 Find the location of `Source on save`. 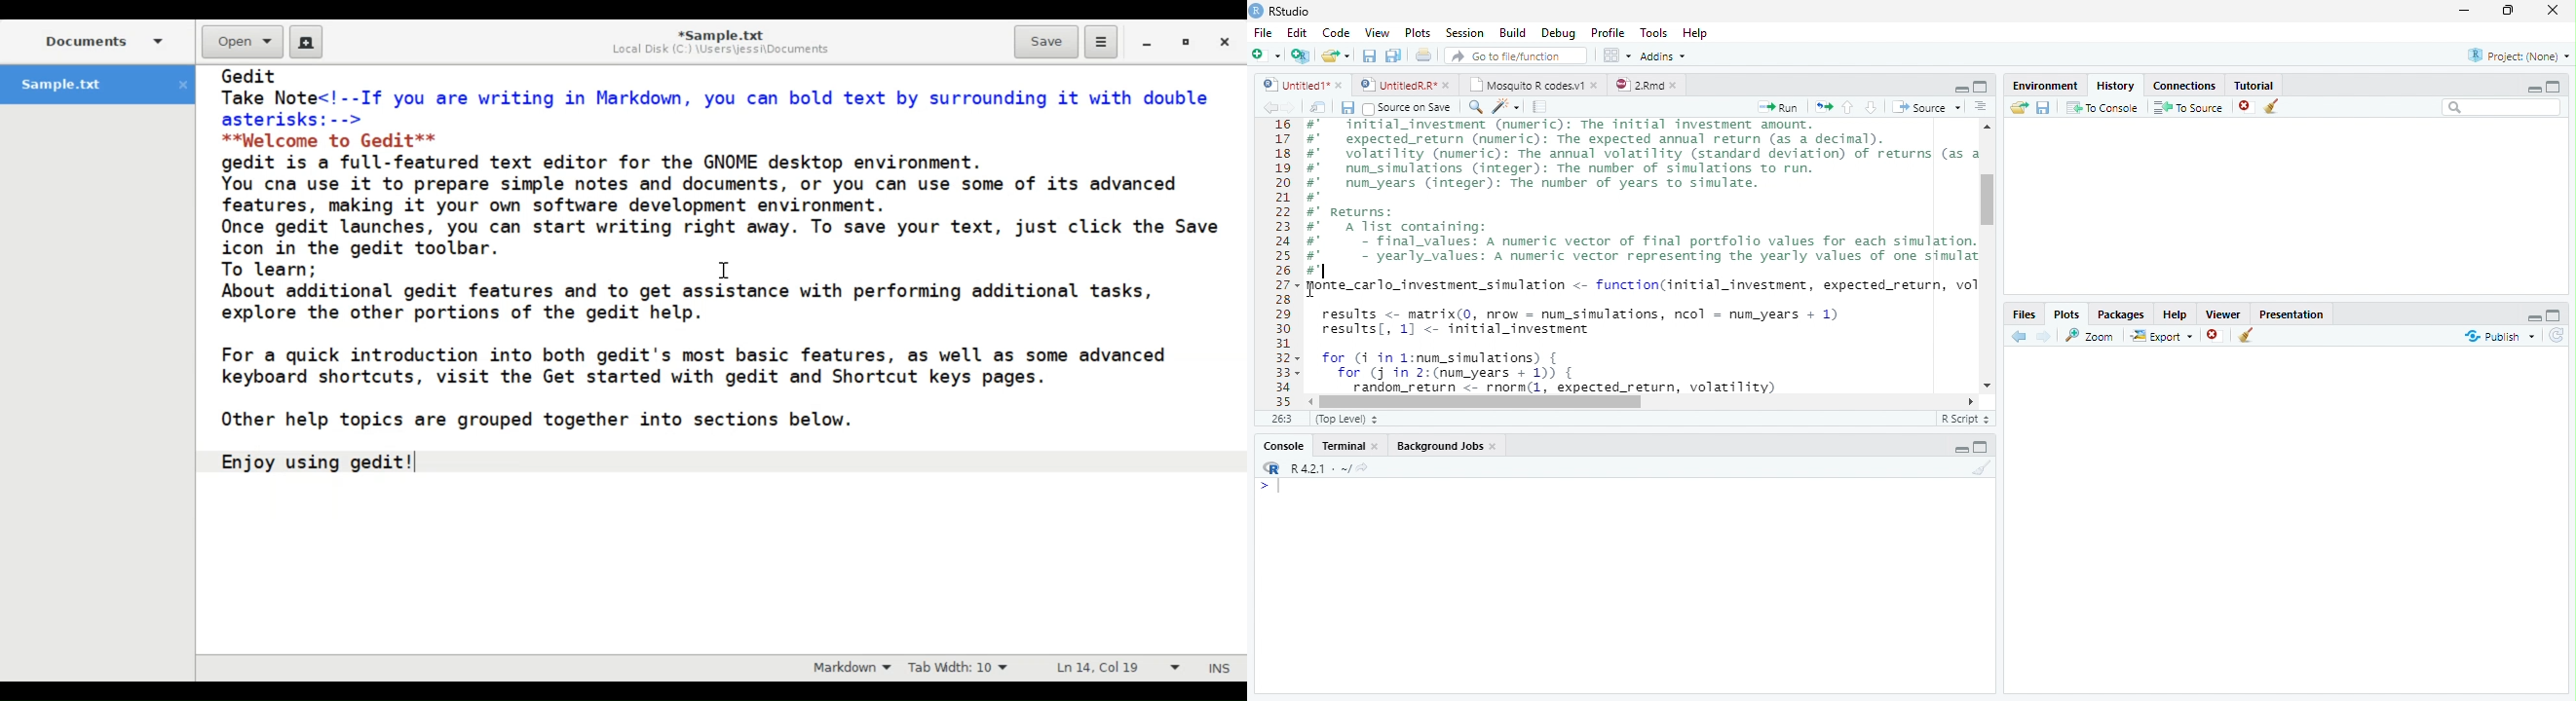

Source on save is located at coordinates (1409, 108).